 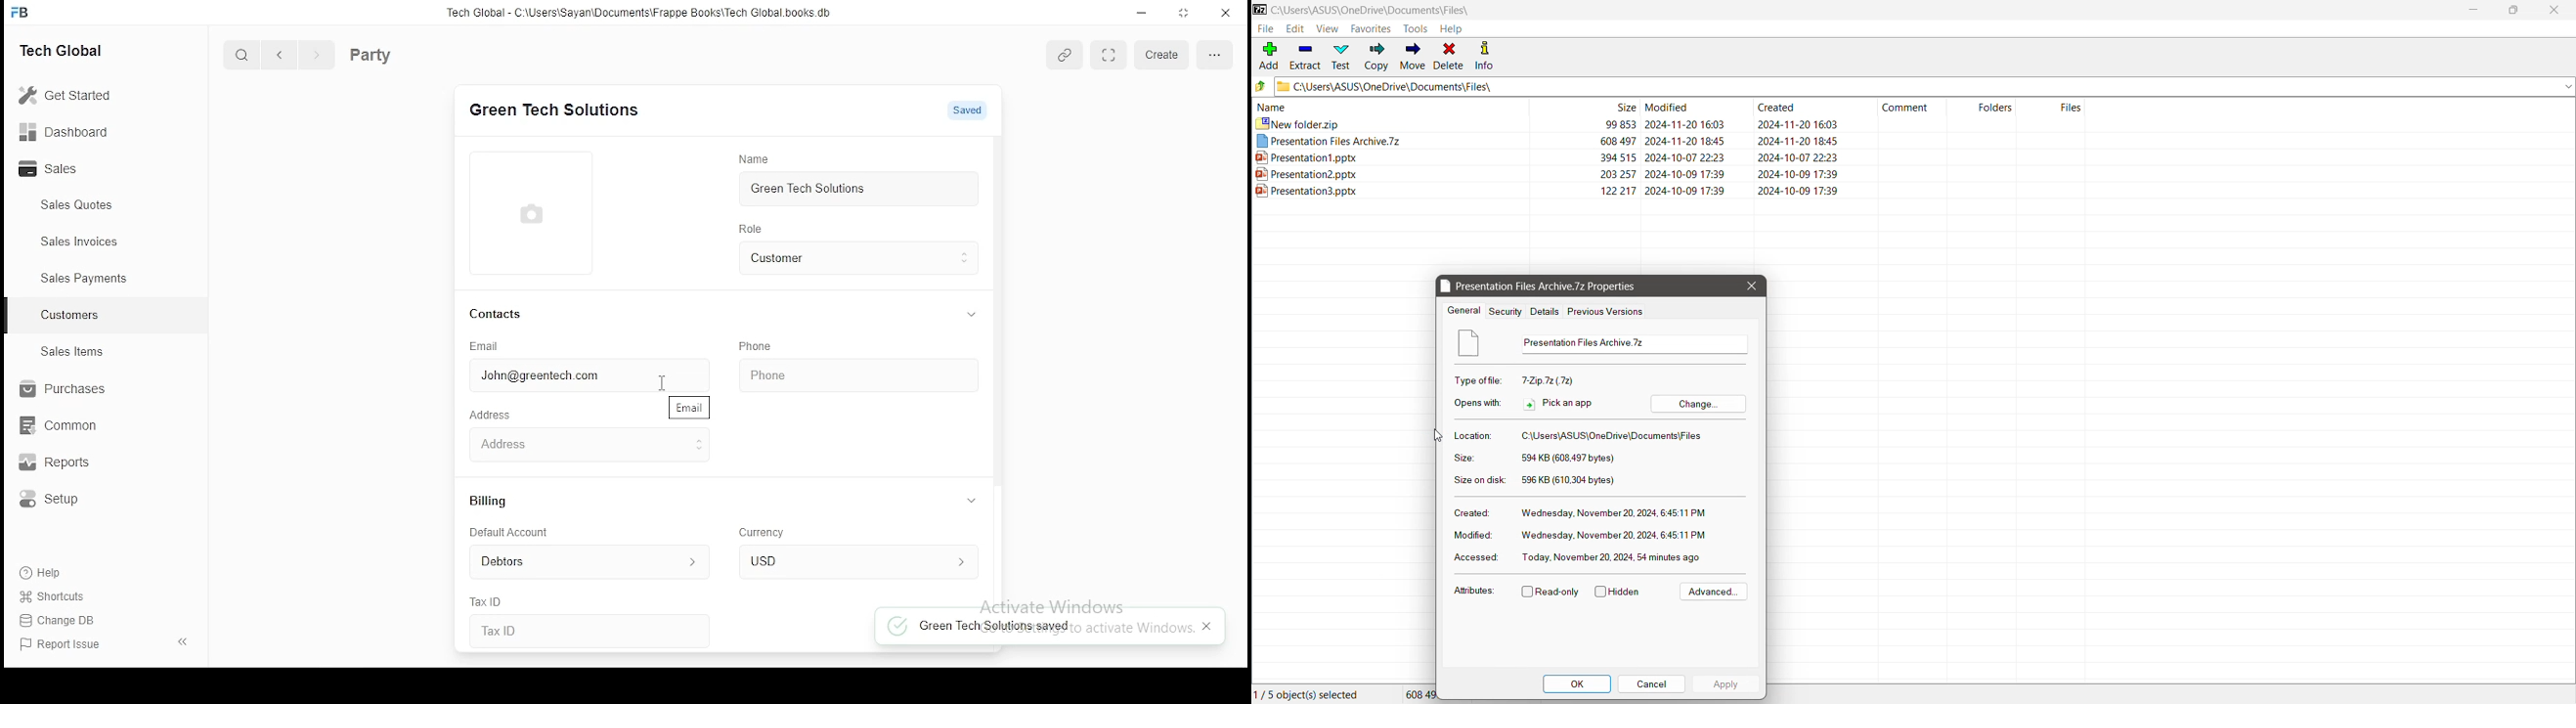 What do you see at coordinates (972, 110) in the screenshot?
I see `draft` at bounding box center [972, 110].